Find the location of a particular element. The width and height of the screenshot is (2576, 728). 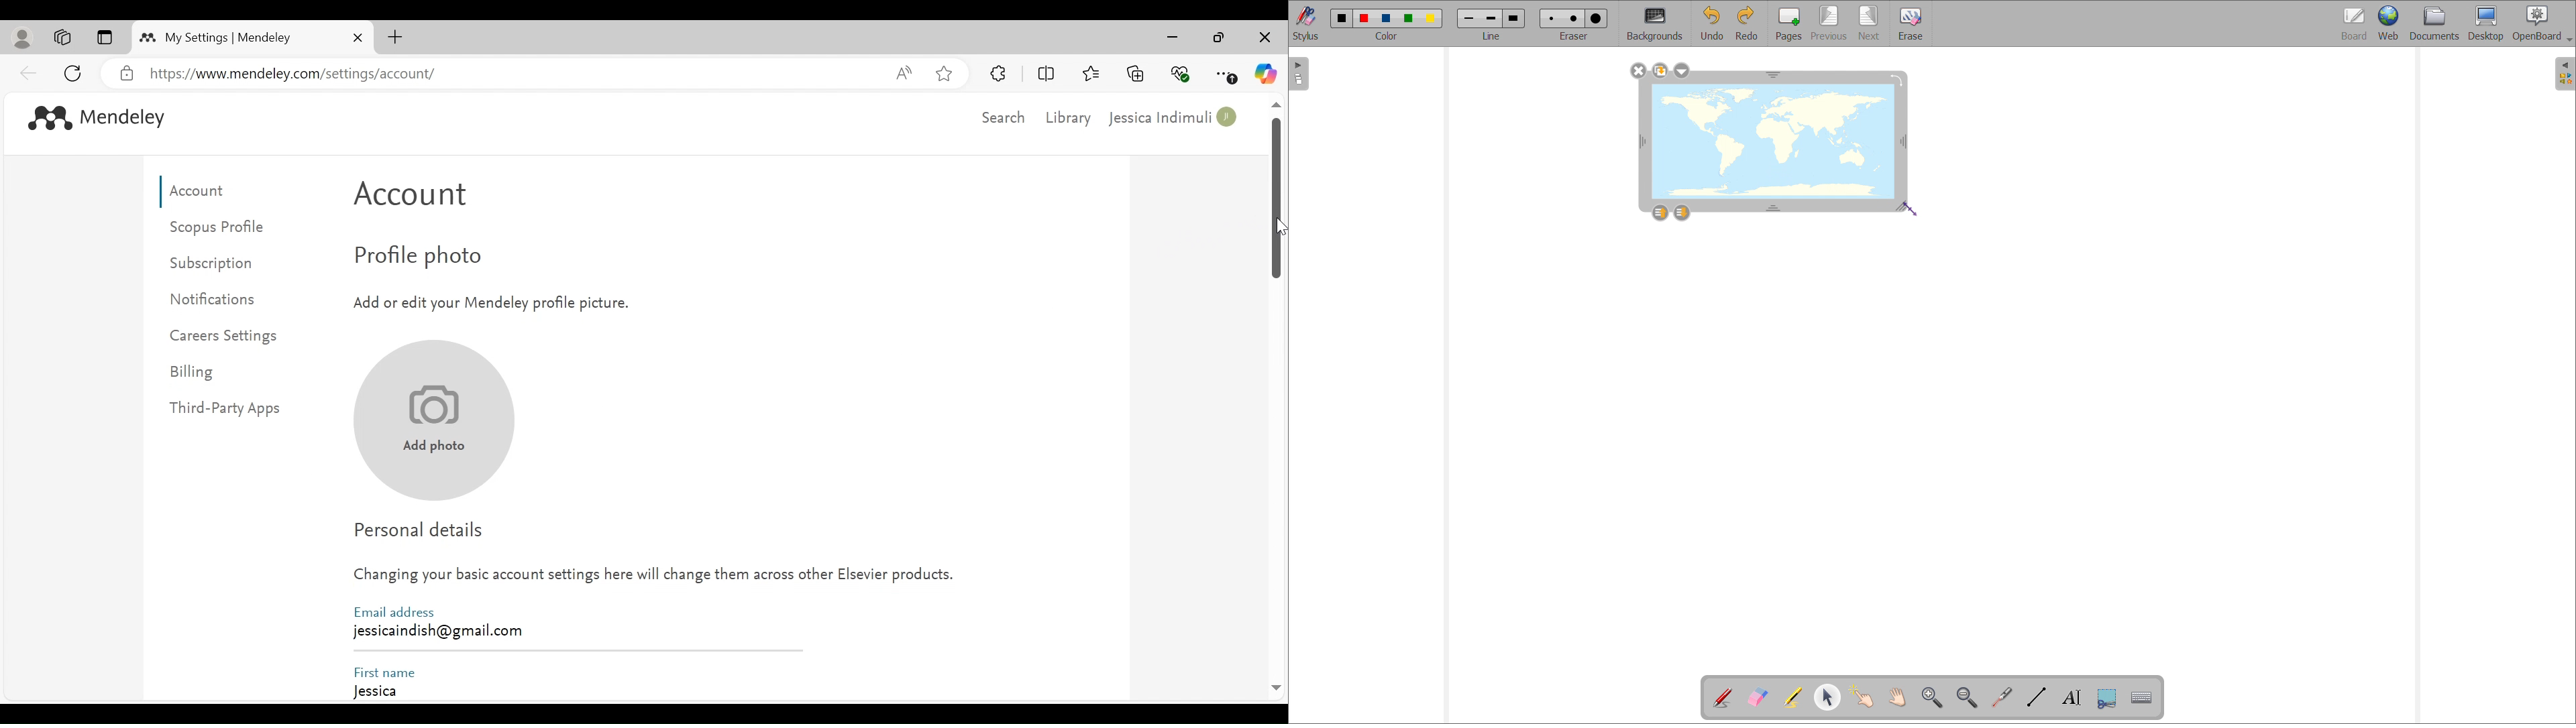

library is located at coordinates (1070, 118).